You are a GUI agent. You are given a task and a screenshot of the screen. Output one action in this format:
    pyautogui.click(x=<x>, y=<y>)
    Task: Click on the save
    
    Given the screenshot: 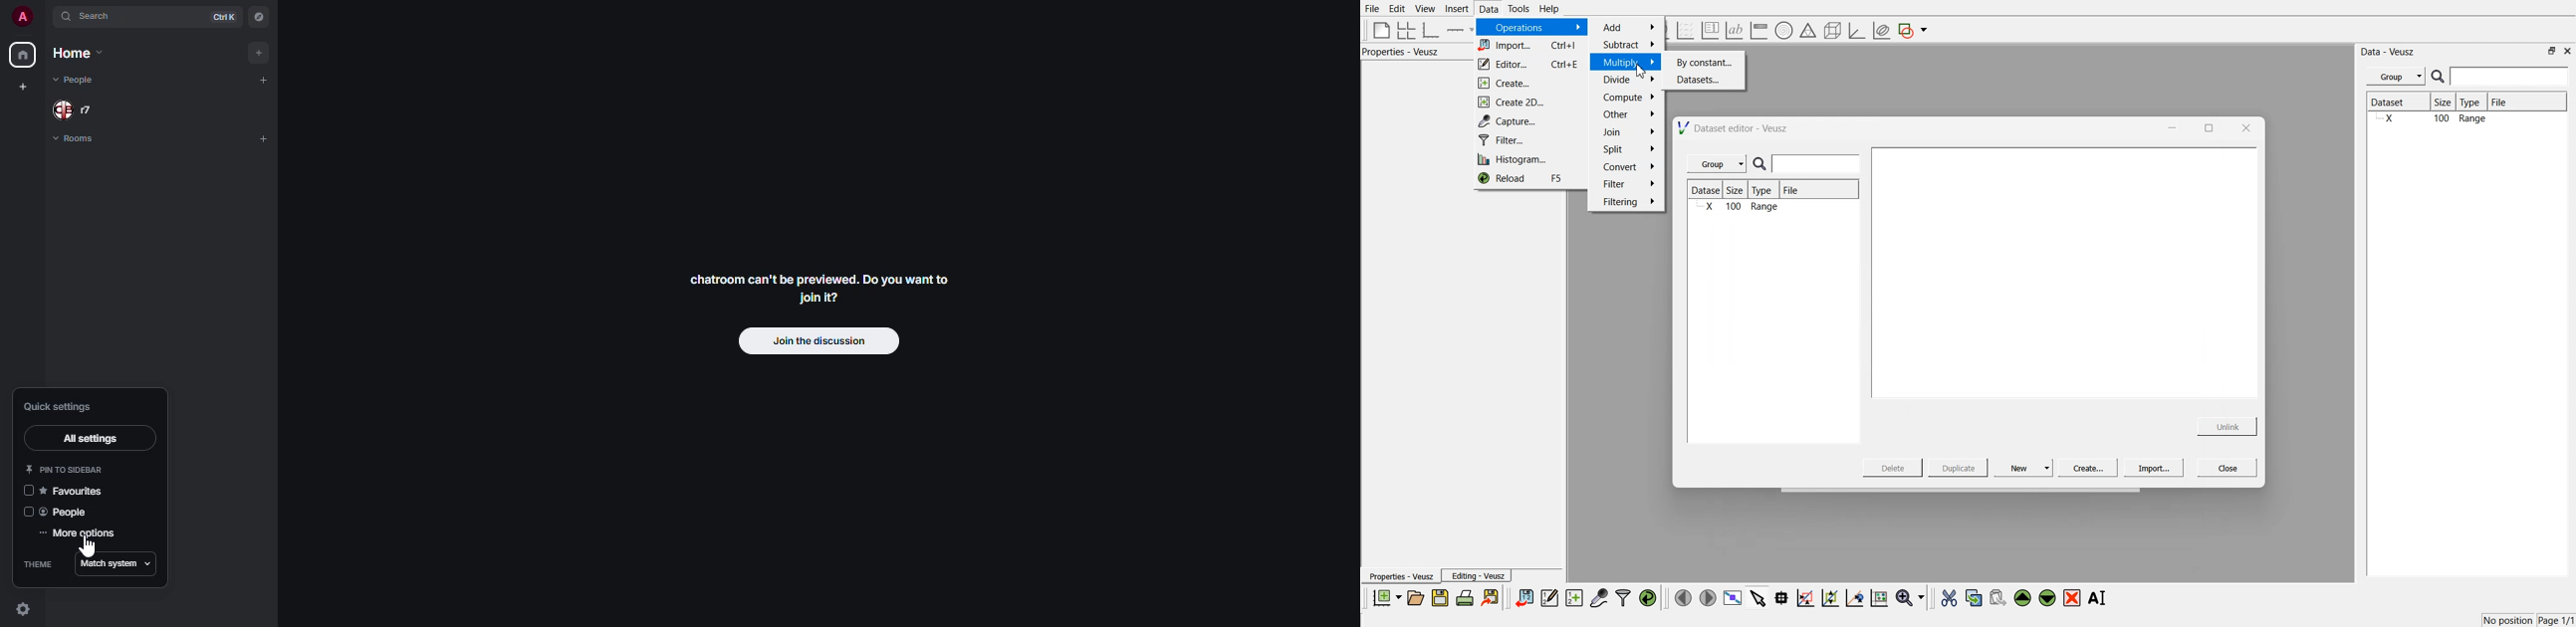 What is the action you would take?
    pyautogui.click(x=1442, y=598)
    